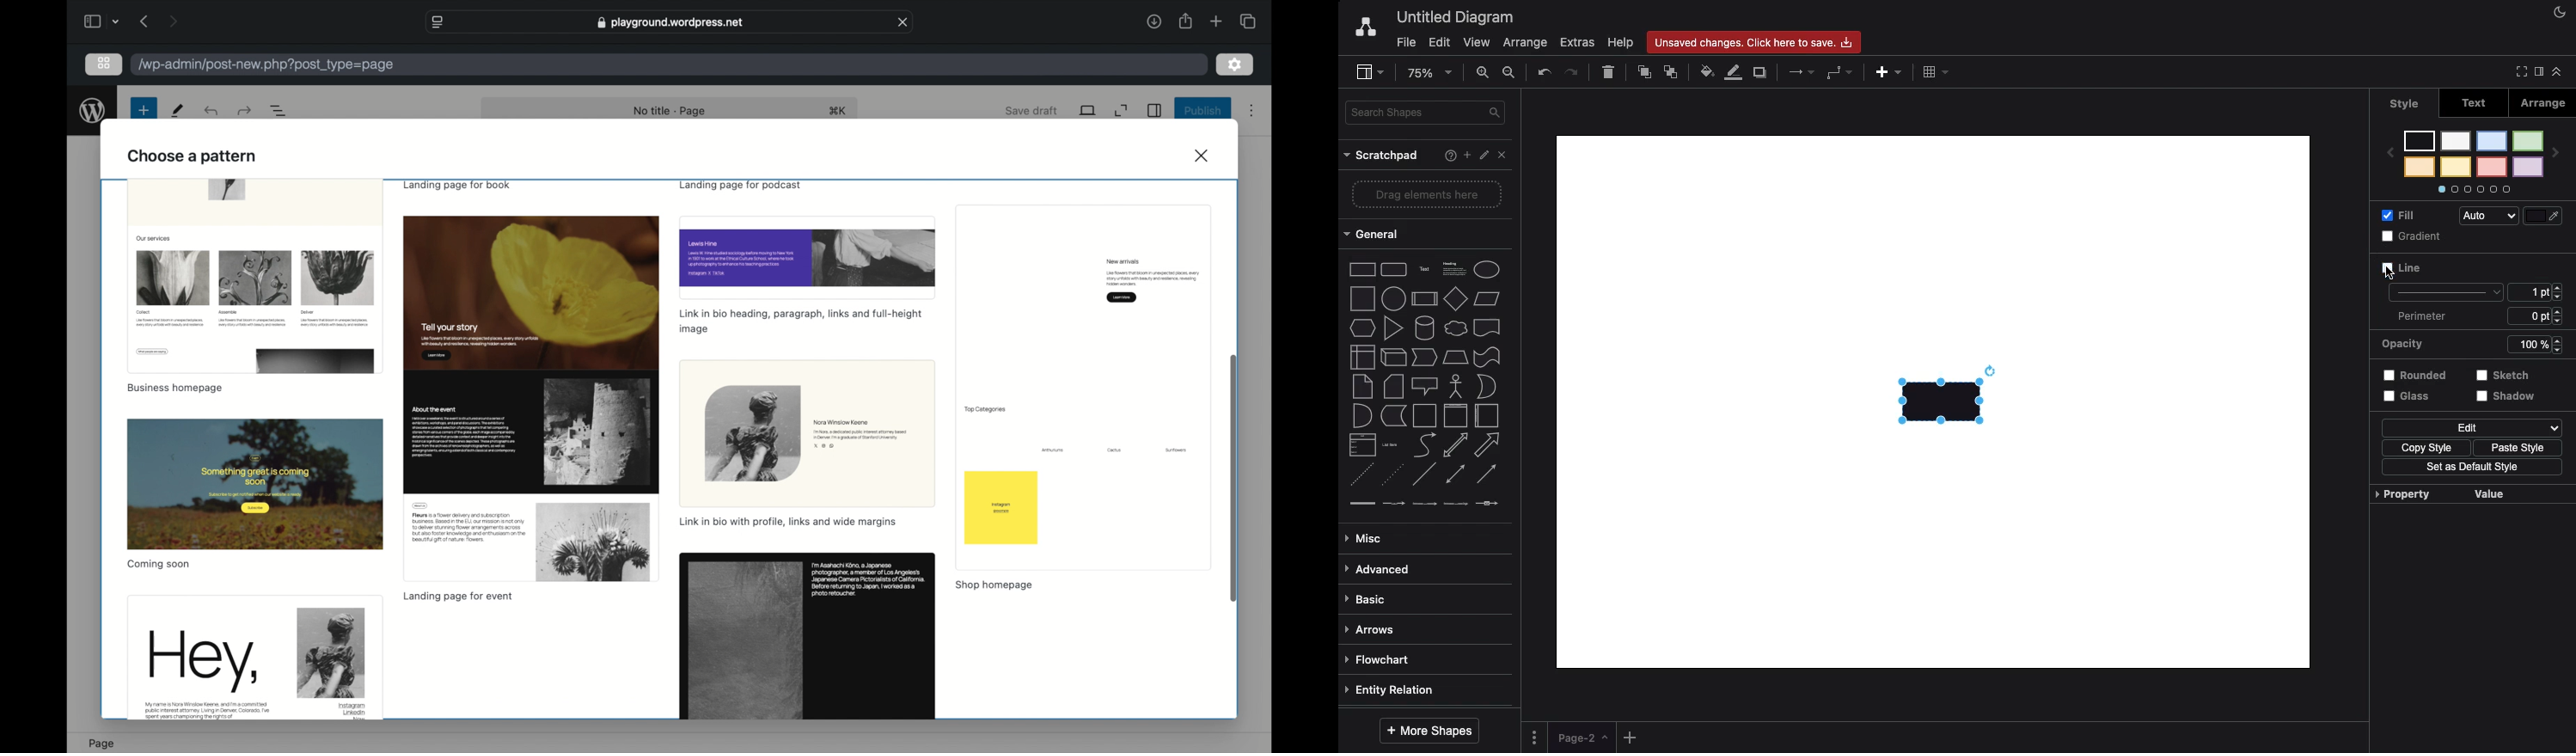  I want to click on internal storage, so click(1358, 358).